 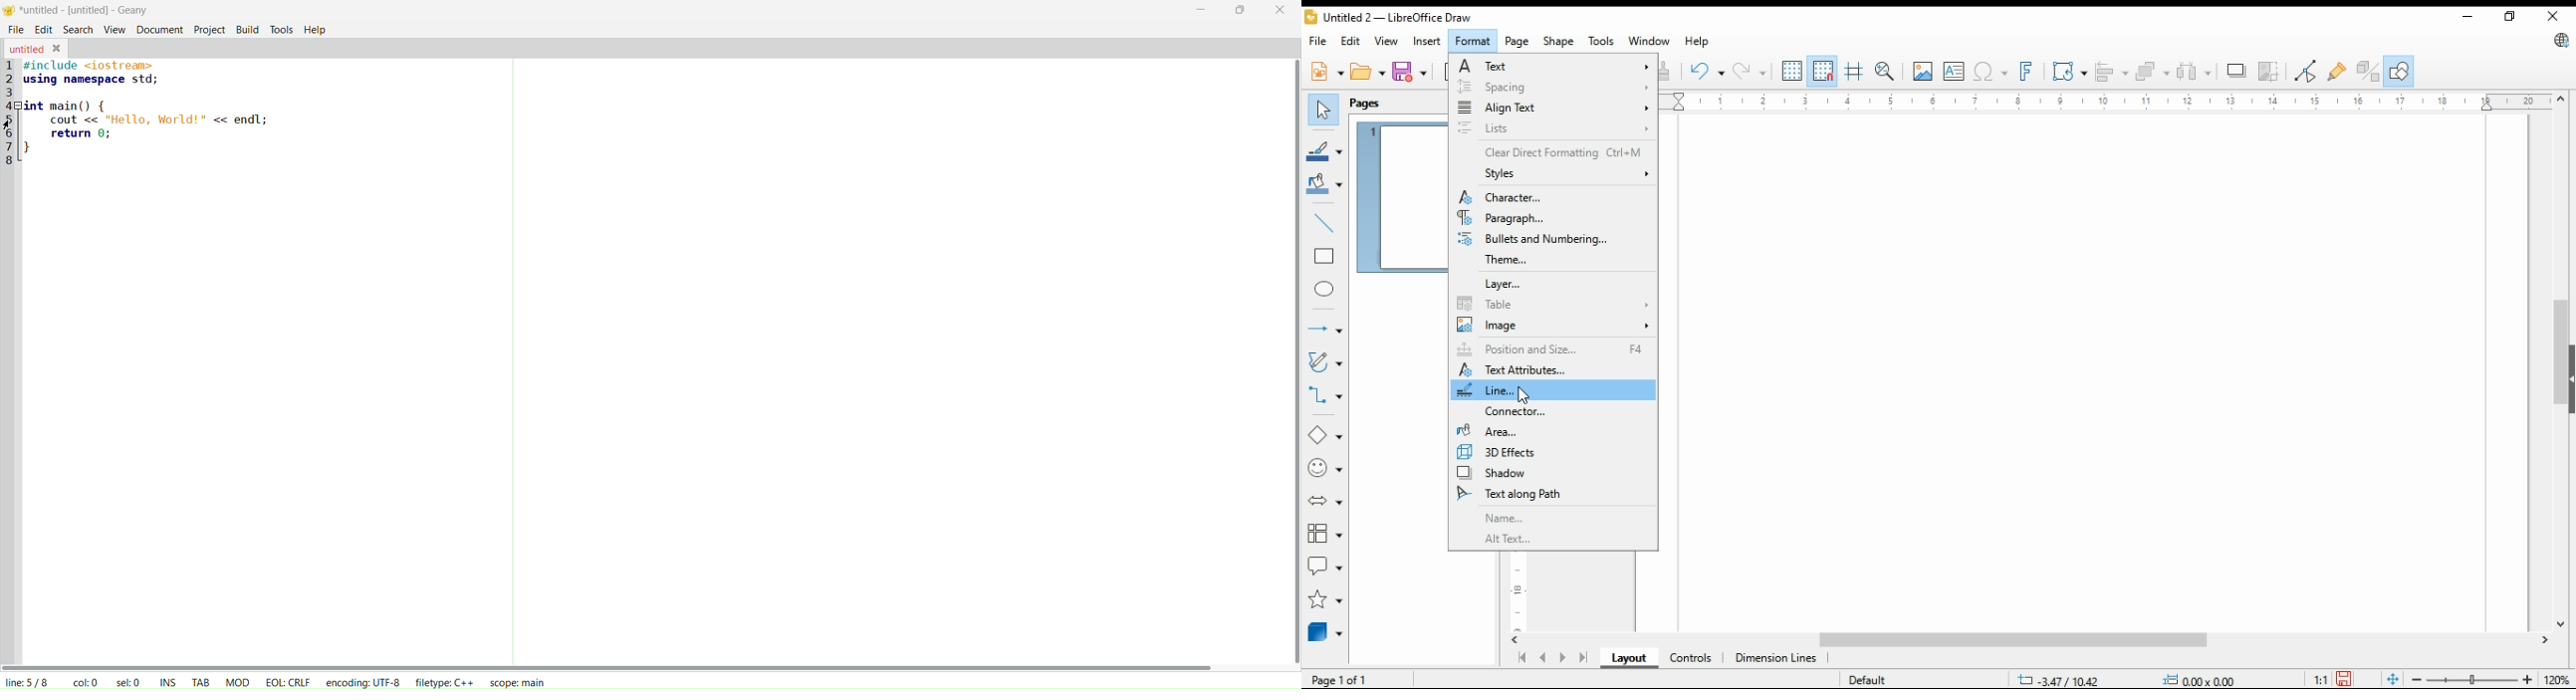 I want to click on minimize, so click(x=2470, y=13).